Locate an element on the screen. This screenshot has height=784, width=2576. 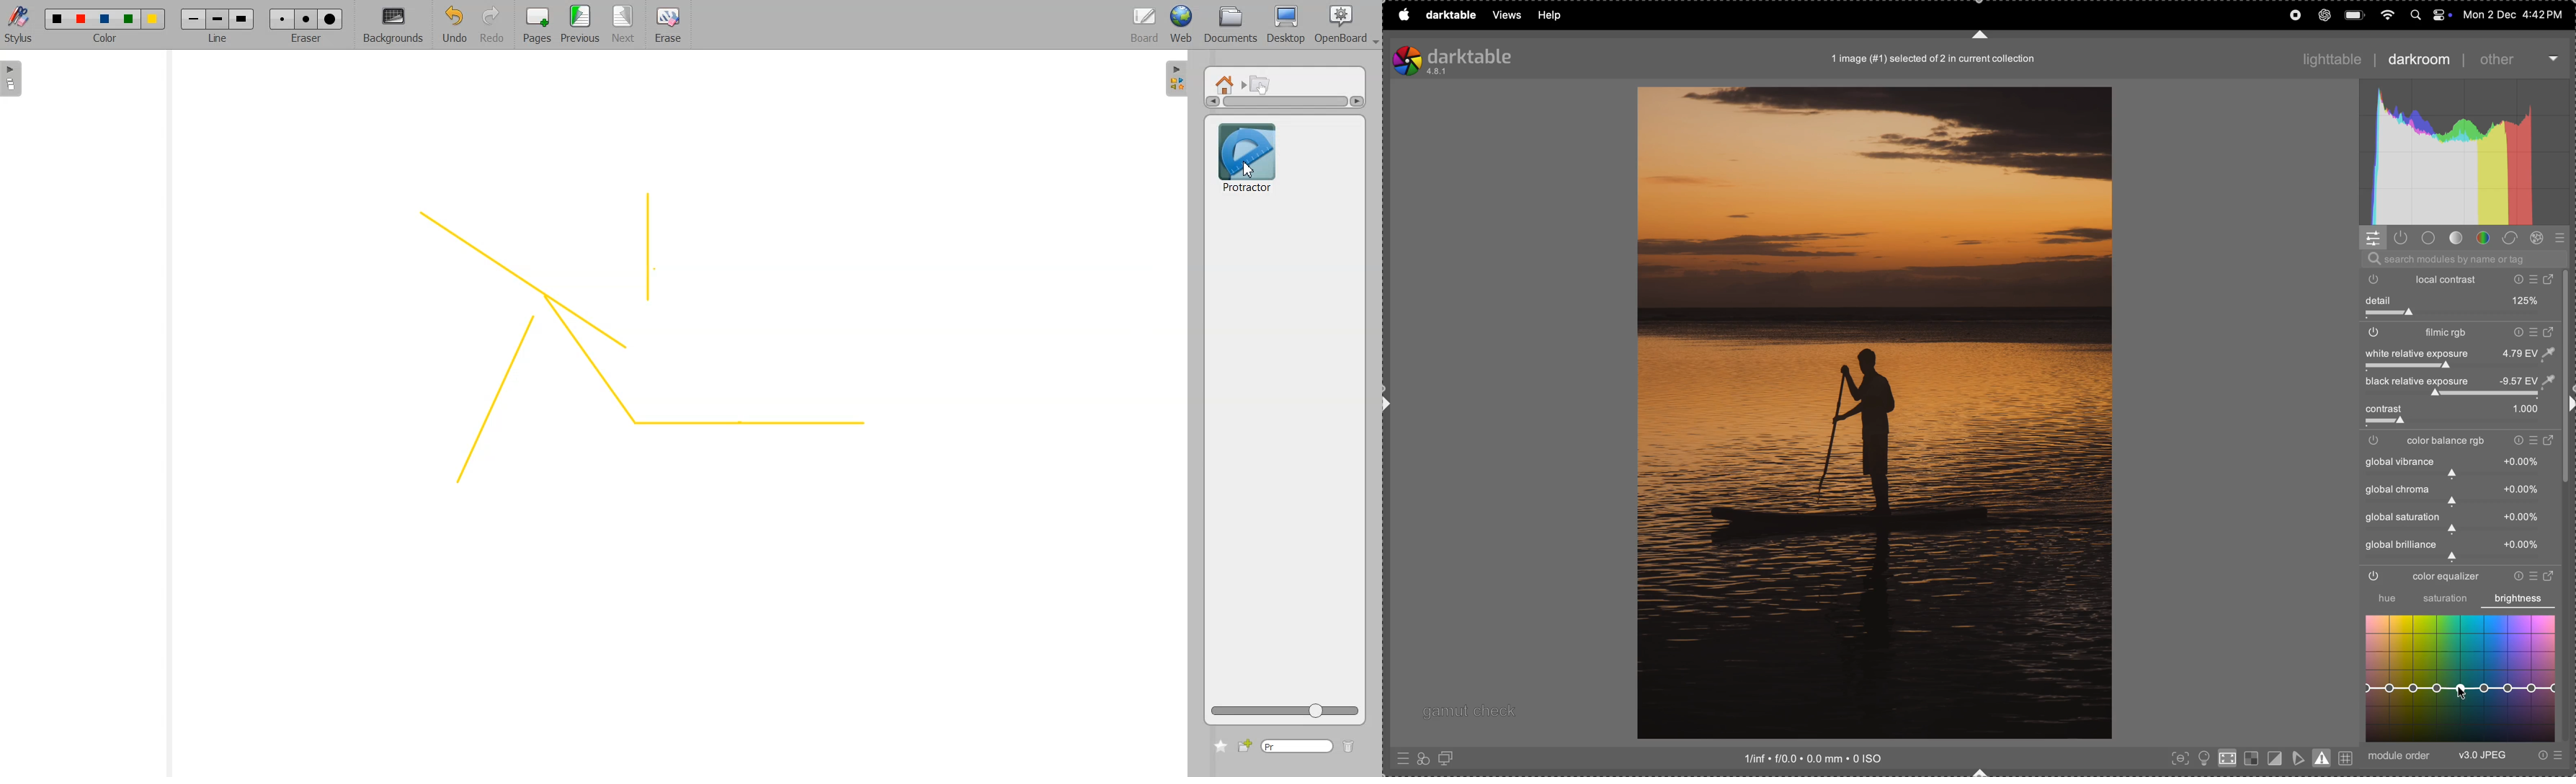
battery is located at coordinates (2356, 13).